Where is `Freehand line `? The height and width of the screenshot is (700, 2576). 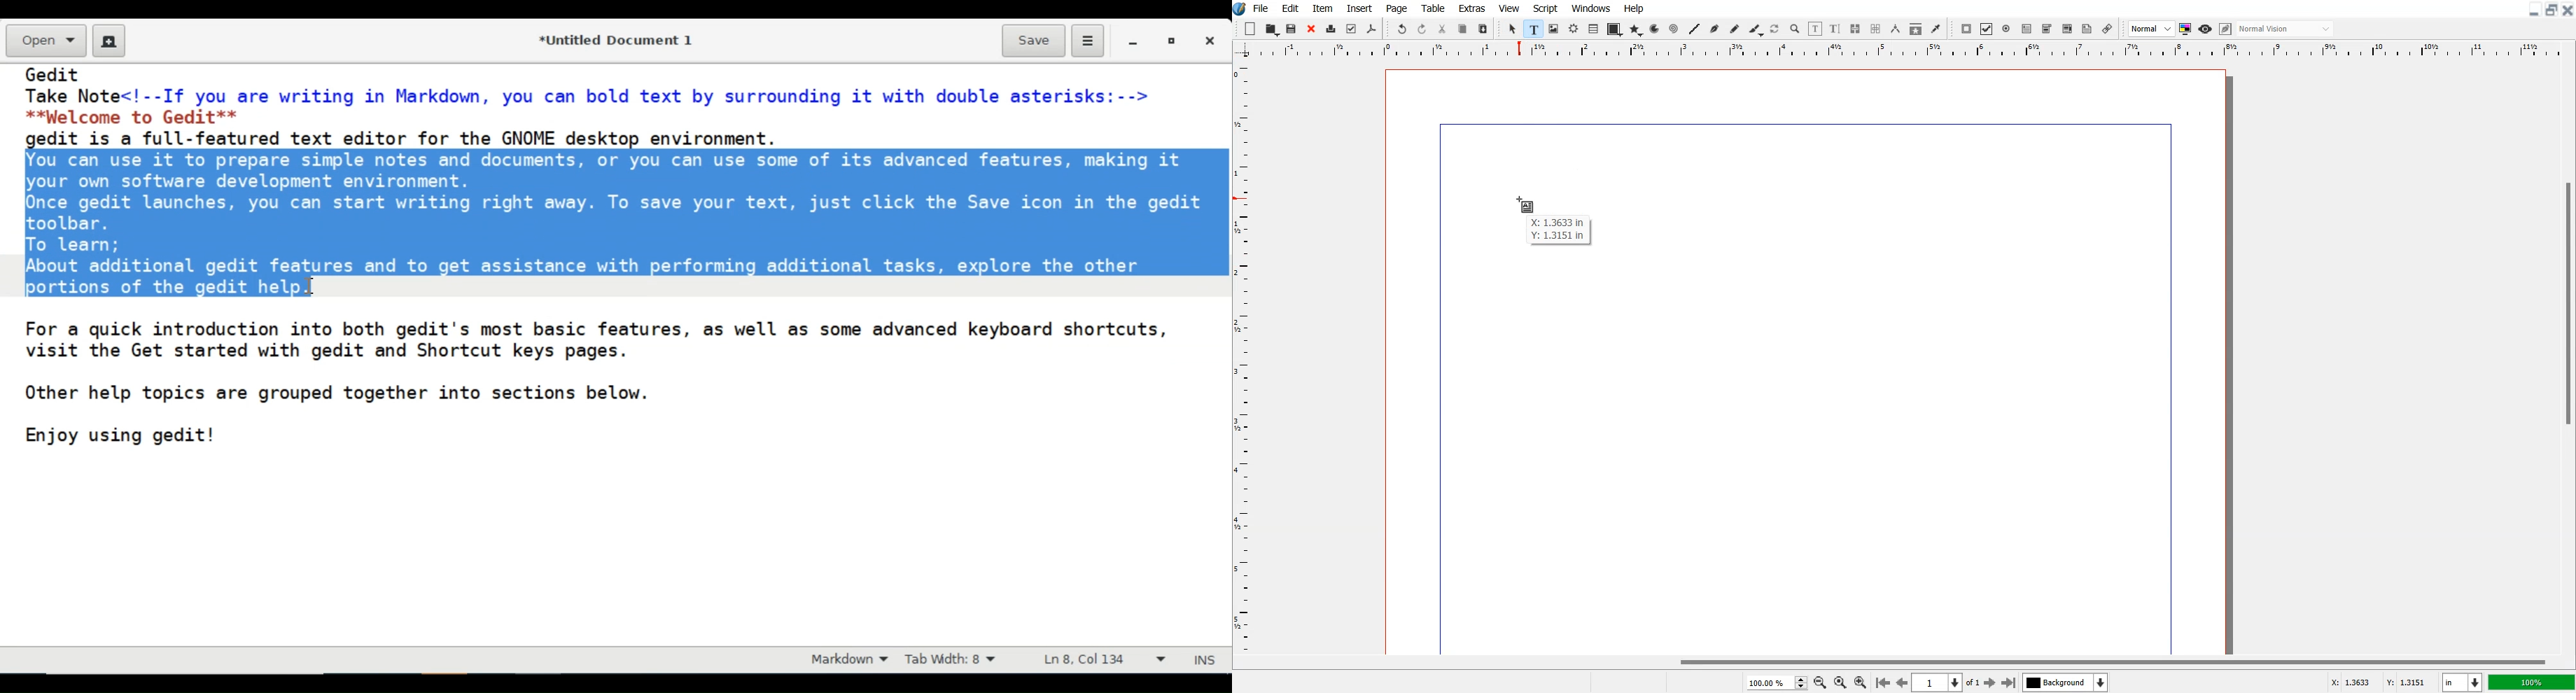 Freehand line  is located at coordinates (1735, 29).